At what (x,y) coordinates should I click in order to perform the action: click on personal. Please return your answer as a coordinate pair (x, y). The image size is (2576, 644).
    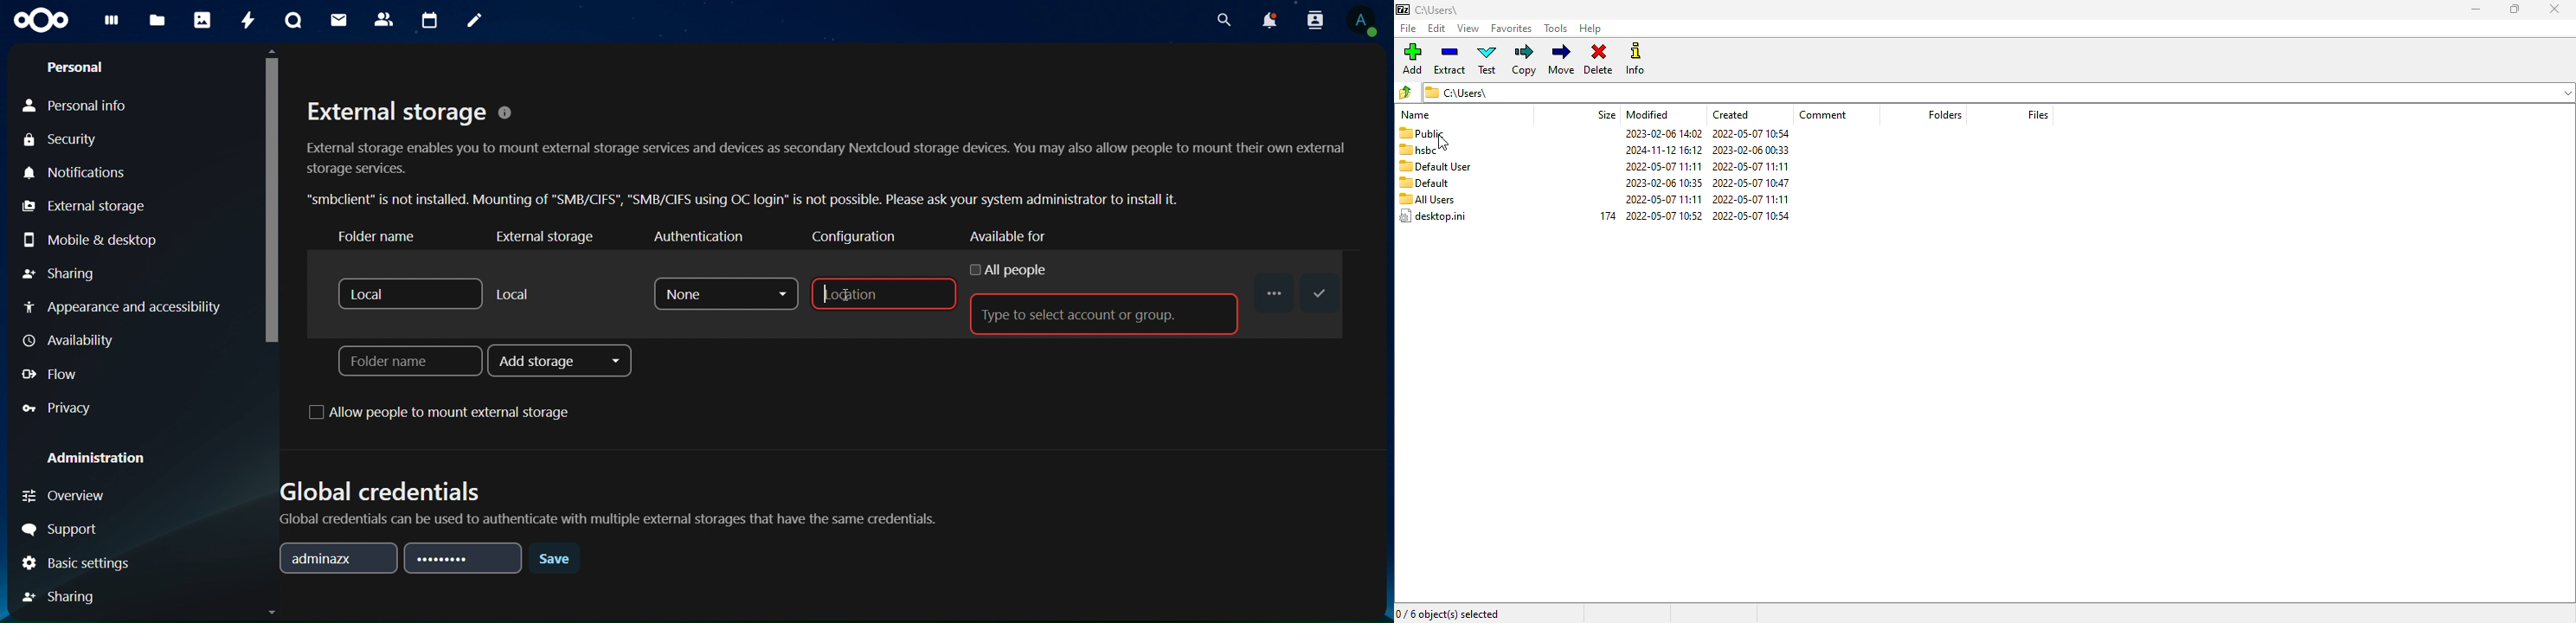
    Looking at the image, I should click on (78, 65).